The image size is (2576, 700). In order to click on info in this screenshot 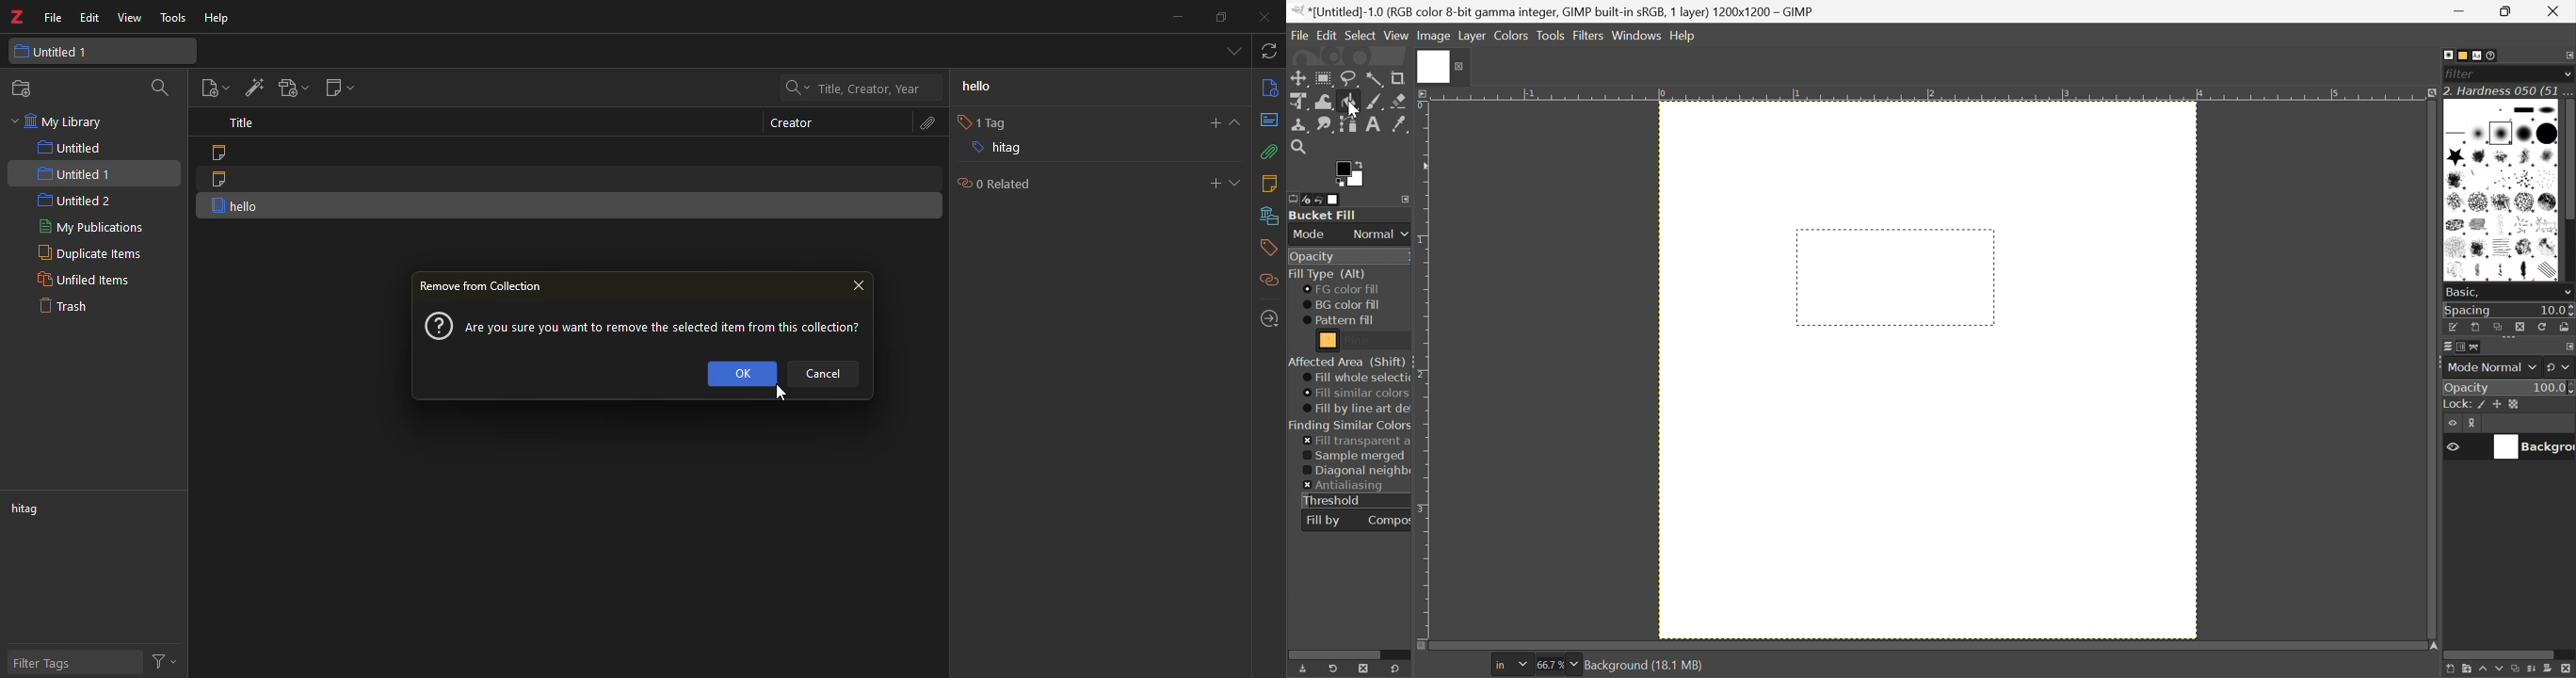, I will do `click(1265, 88)`.